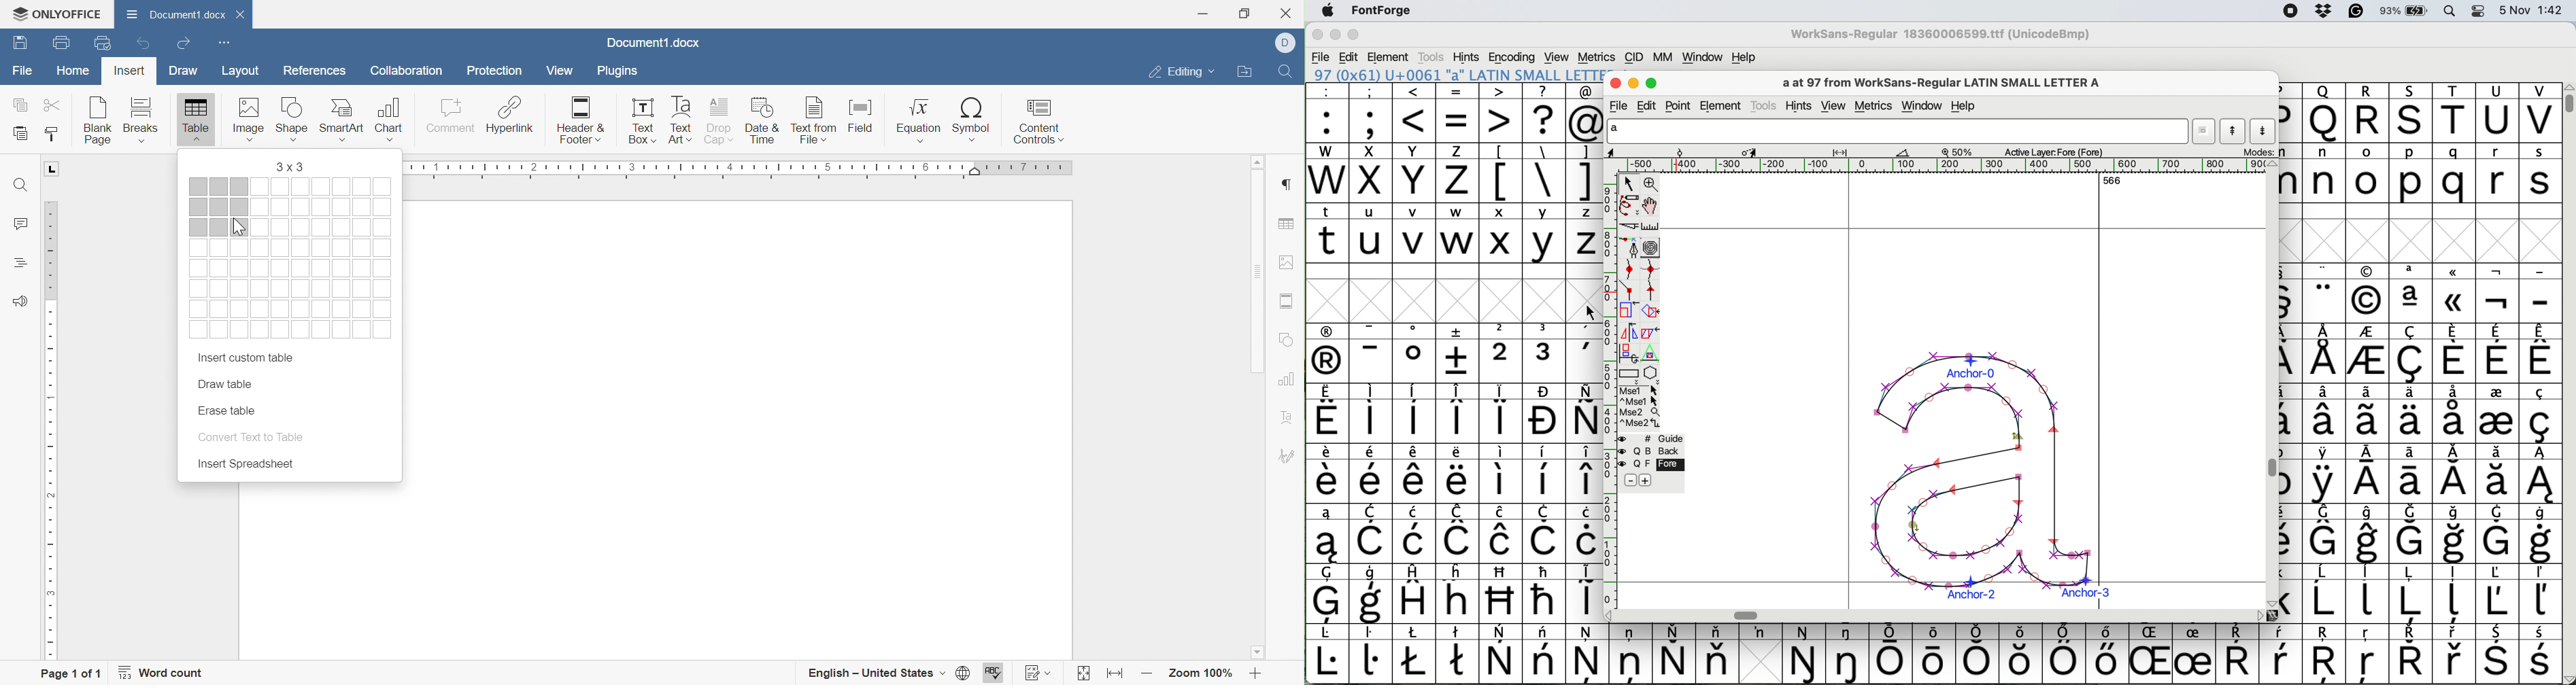 The image size is (2576, 700). What do you see at coordinates (1615, 83) in the screenshot?
I see `close` at bounding box center [1615, 83].